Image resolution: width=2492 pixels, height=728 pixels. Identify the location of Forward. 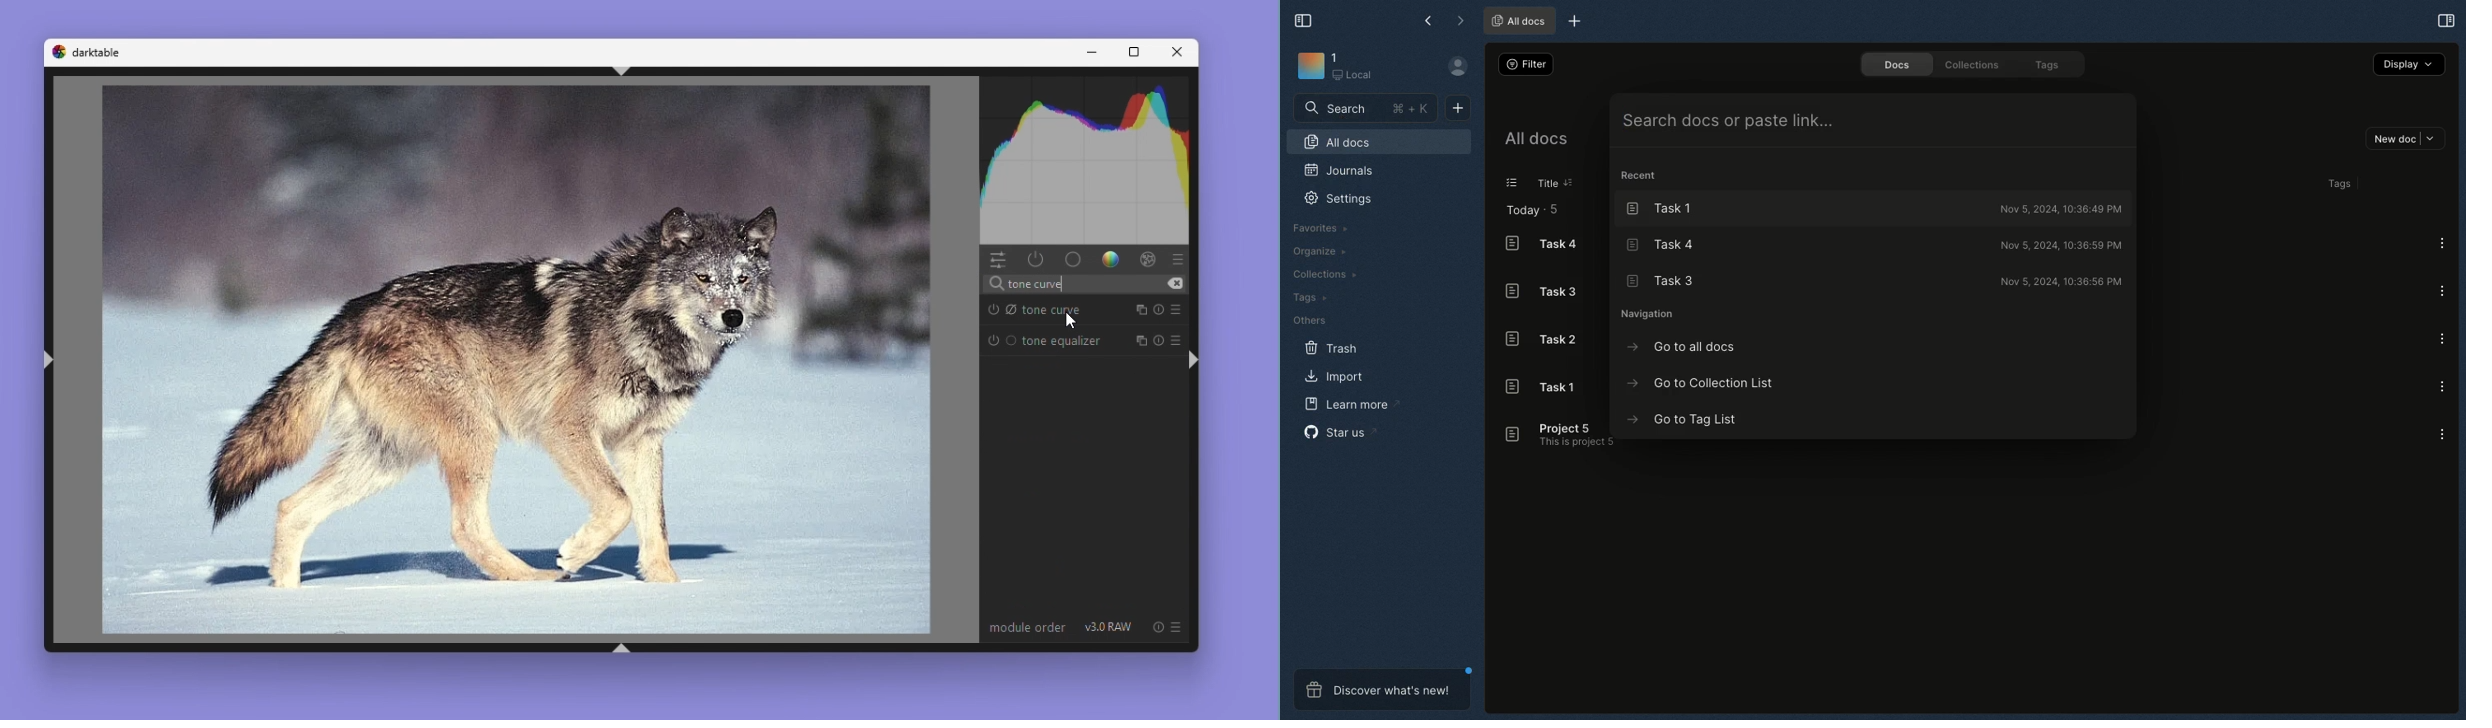
(1457, 18).